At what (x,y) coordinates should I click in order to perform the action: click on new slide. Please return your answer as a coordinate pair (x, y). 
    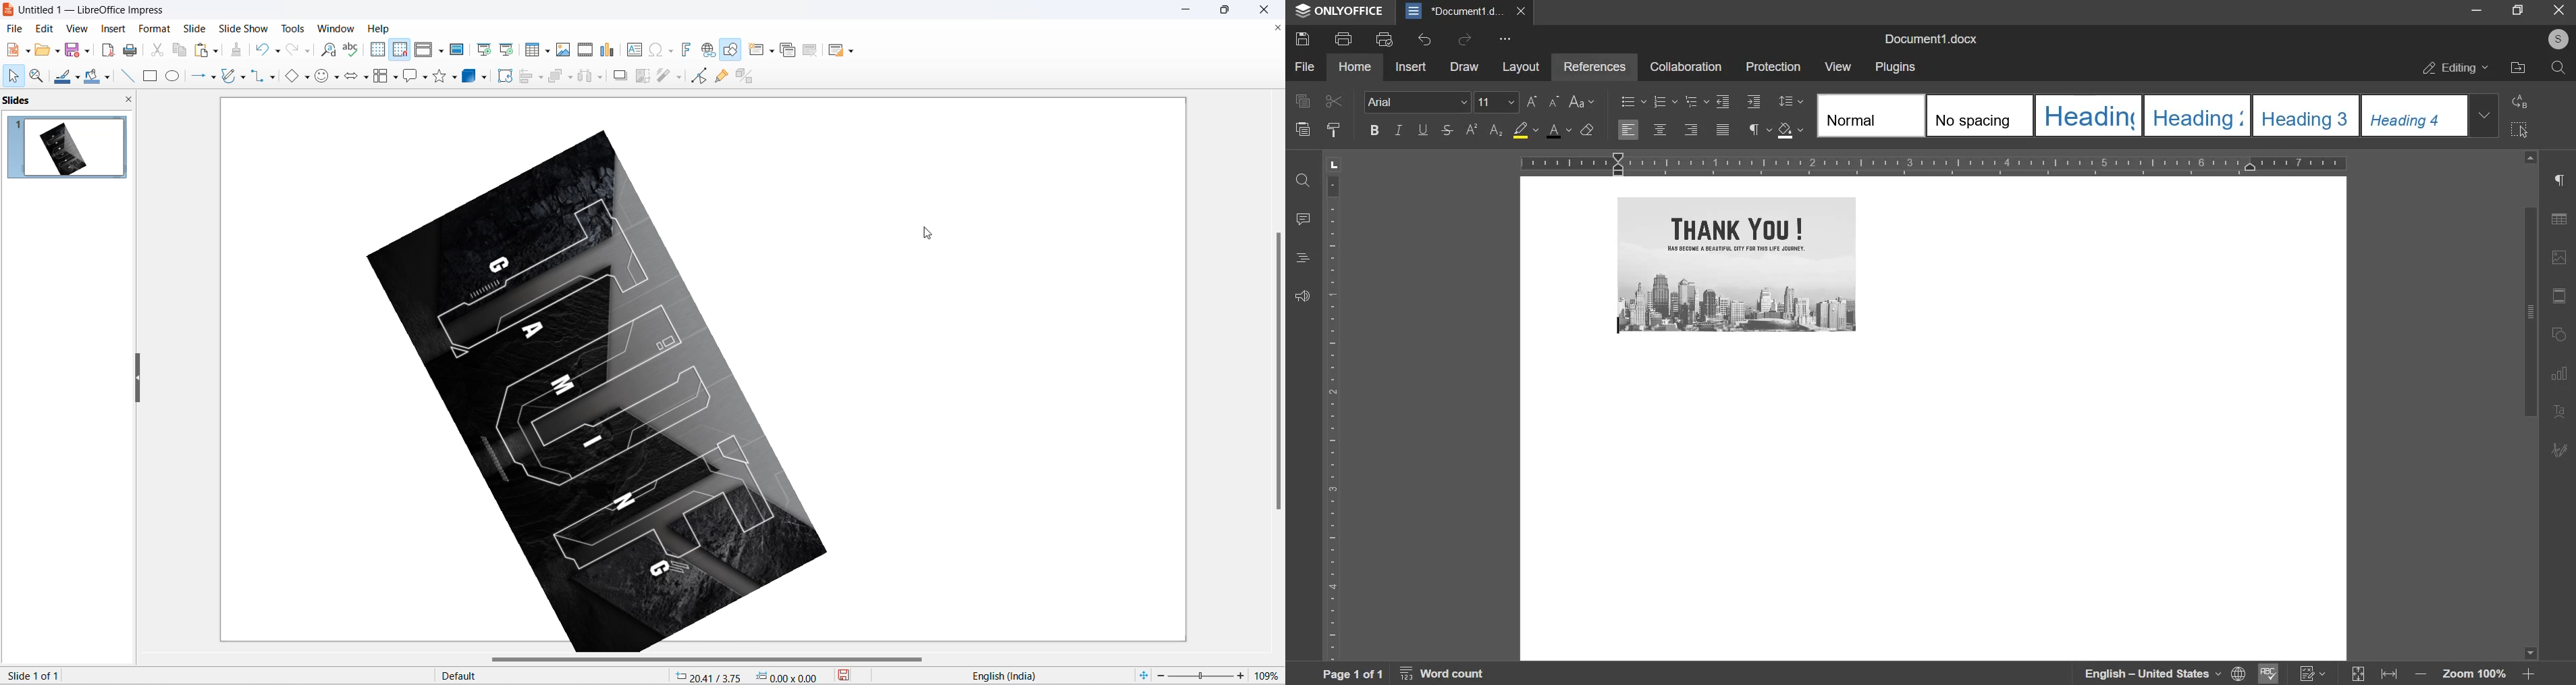
    Looking at the image, I should click on (757, 50).